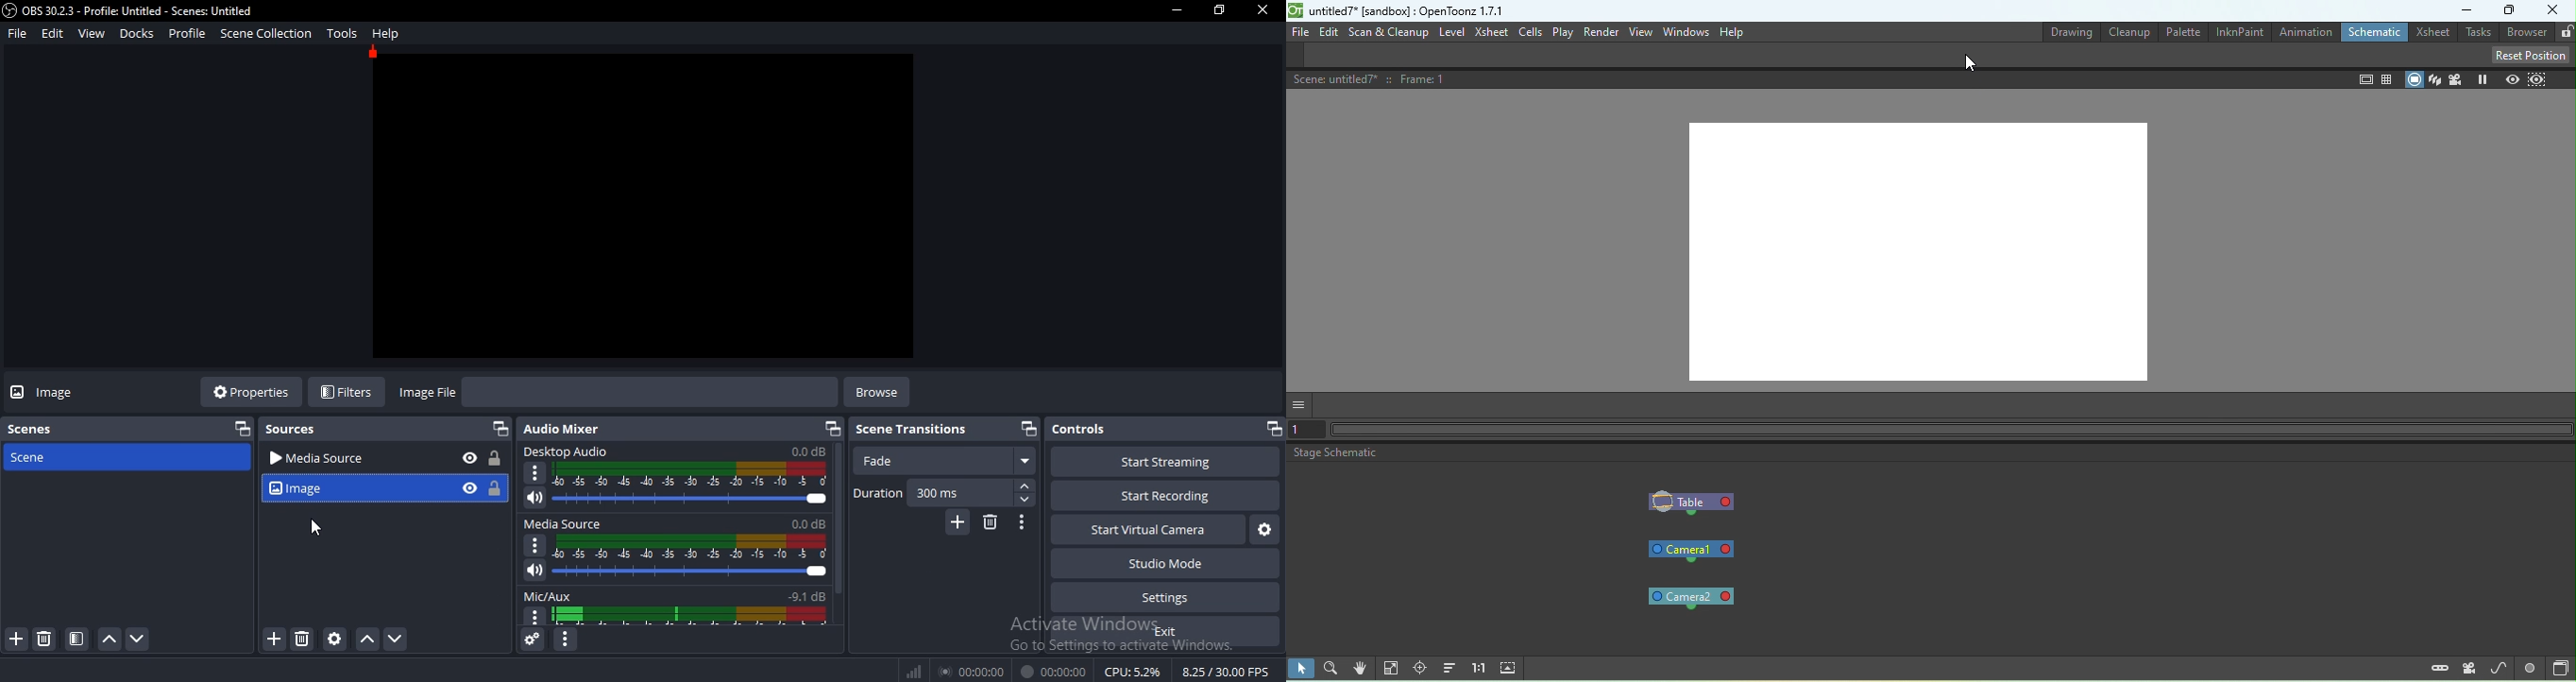 Image resolution: width=2576 pixels, height=700 pixels. Describe the element at coordinates (533, 546) in the screenshot. I see `options` at that location.